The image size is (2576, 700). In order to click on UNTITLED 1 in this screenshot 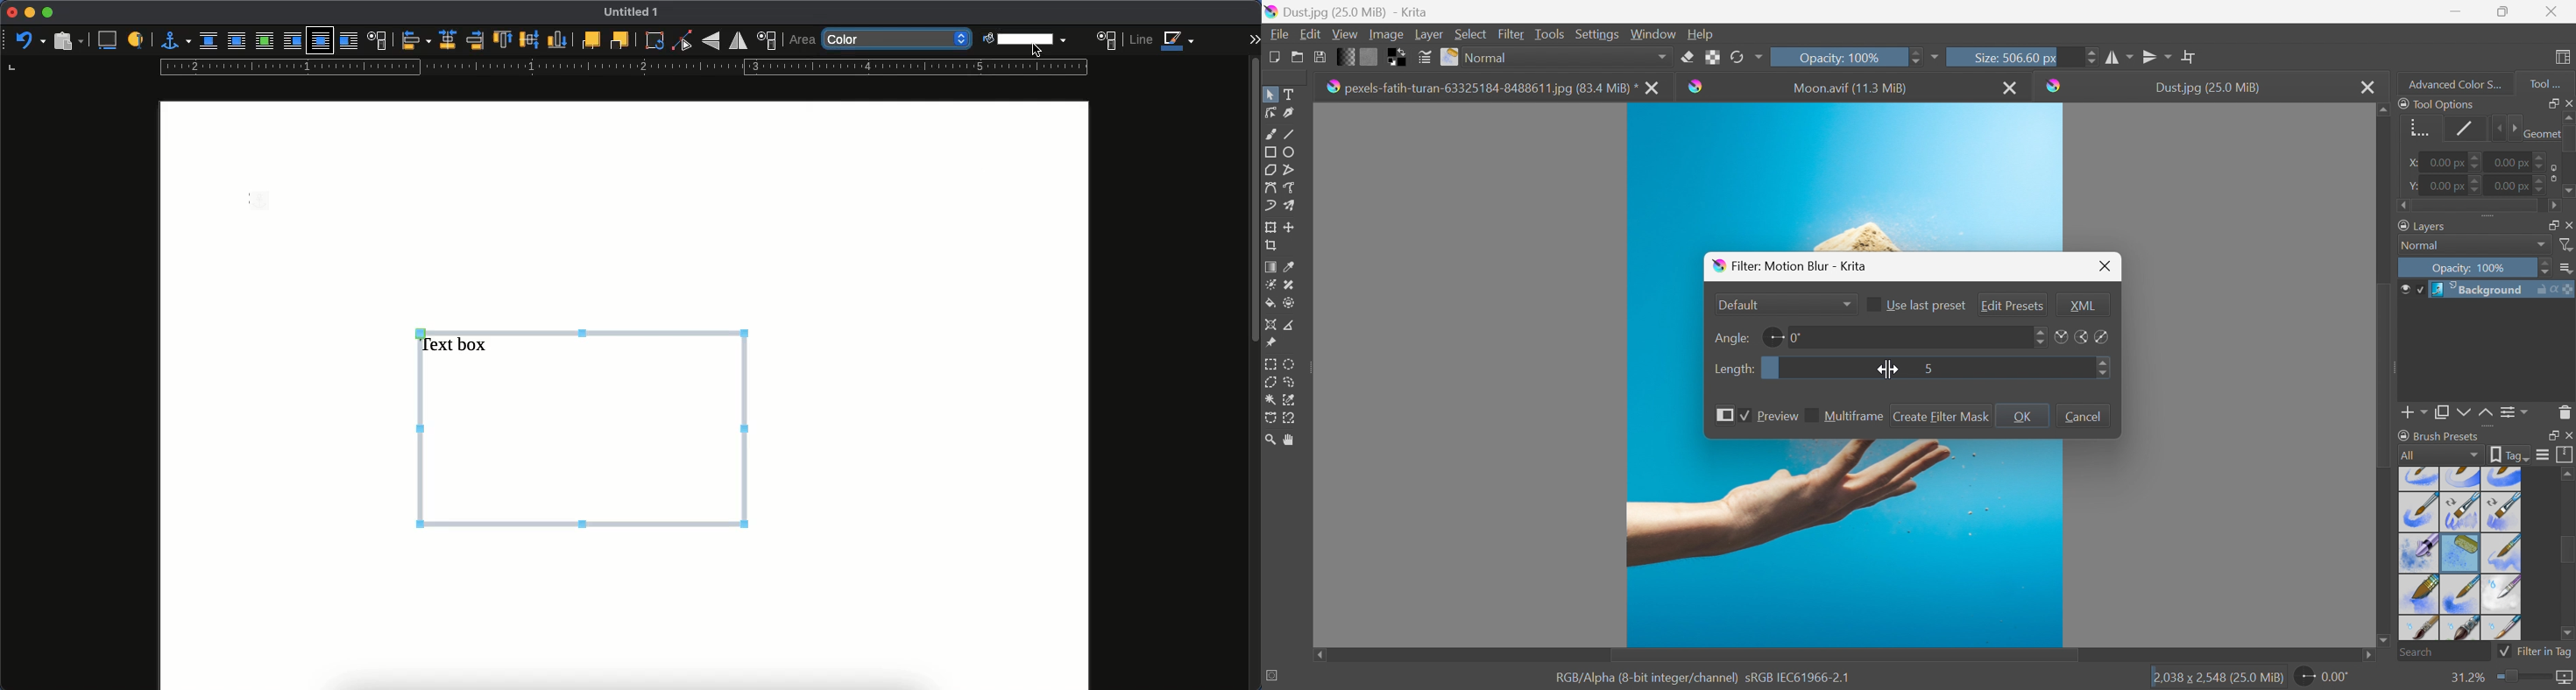, I will do `click(638, 13)`.